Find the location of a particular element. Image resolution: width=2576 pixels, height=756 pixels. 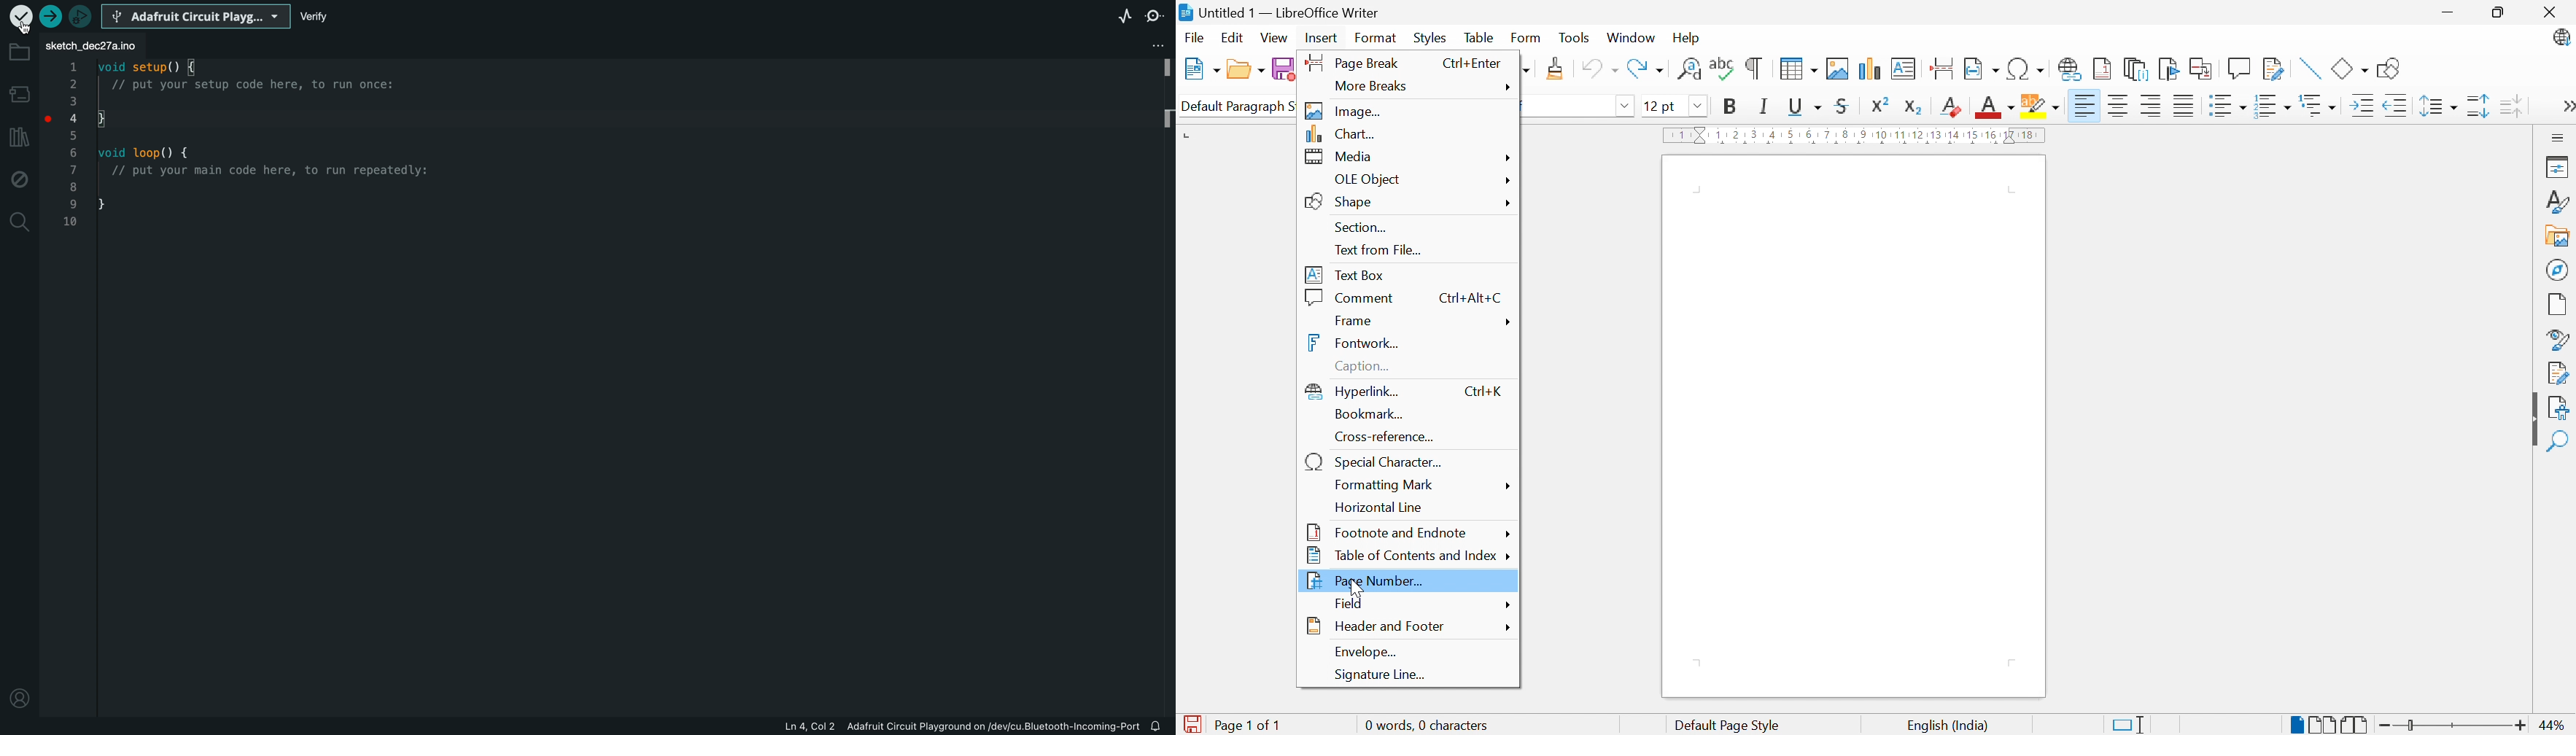

click is located at coordinates (51, 123).